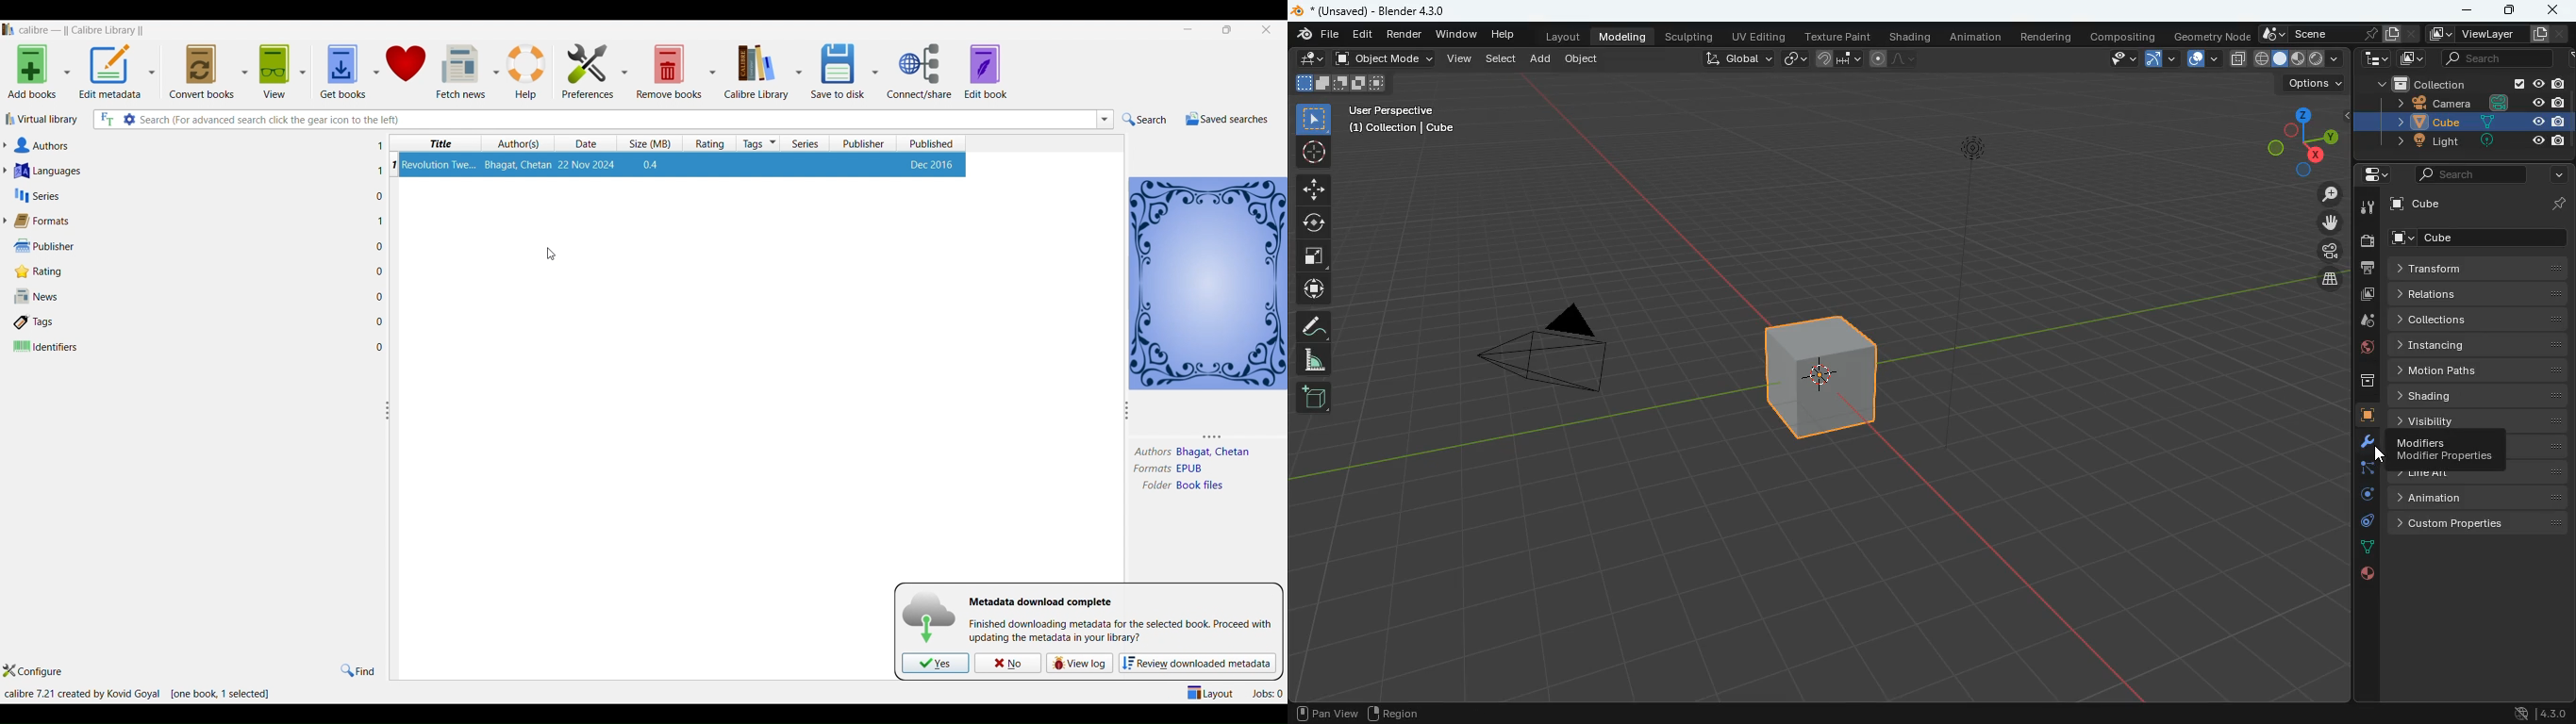  I want to click on rotation, so click(2358, 496).